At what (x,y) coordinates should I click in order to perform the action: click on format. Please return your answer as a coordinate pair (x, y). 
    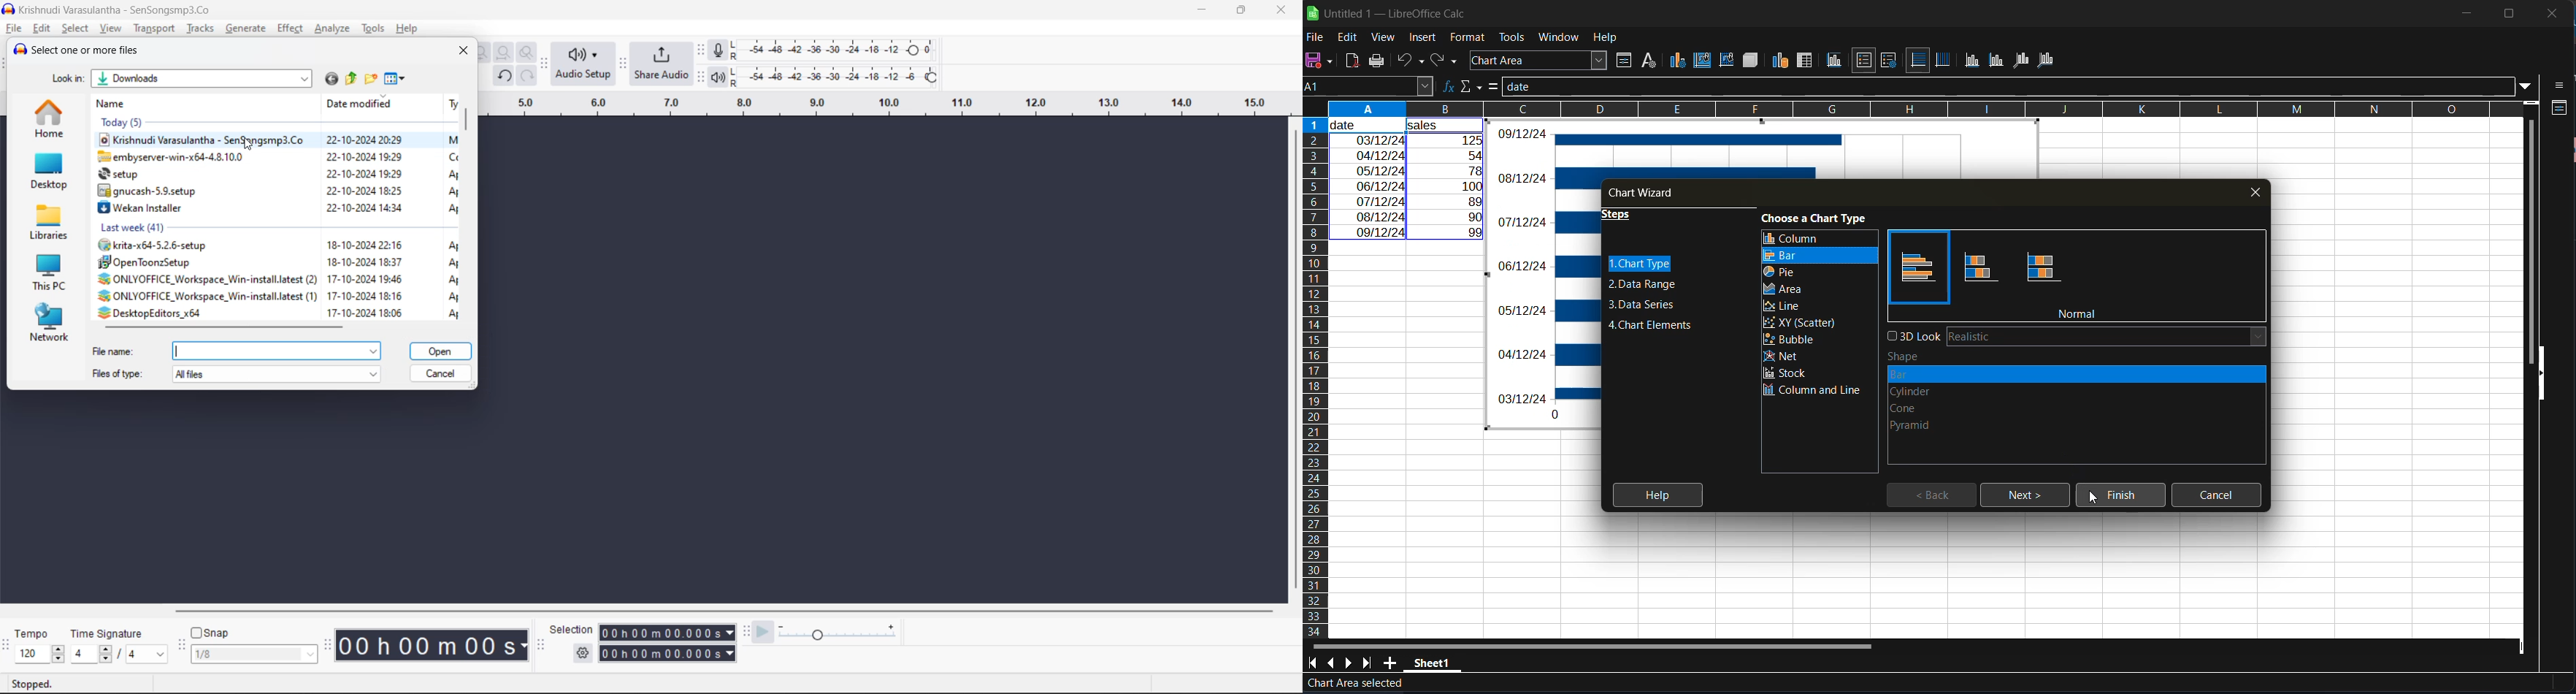
    Looking at the image, I should click on (1469, 38).